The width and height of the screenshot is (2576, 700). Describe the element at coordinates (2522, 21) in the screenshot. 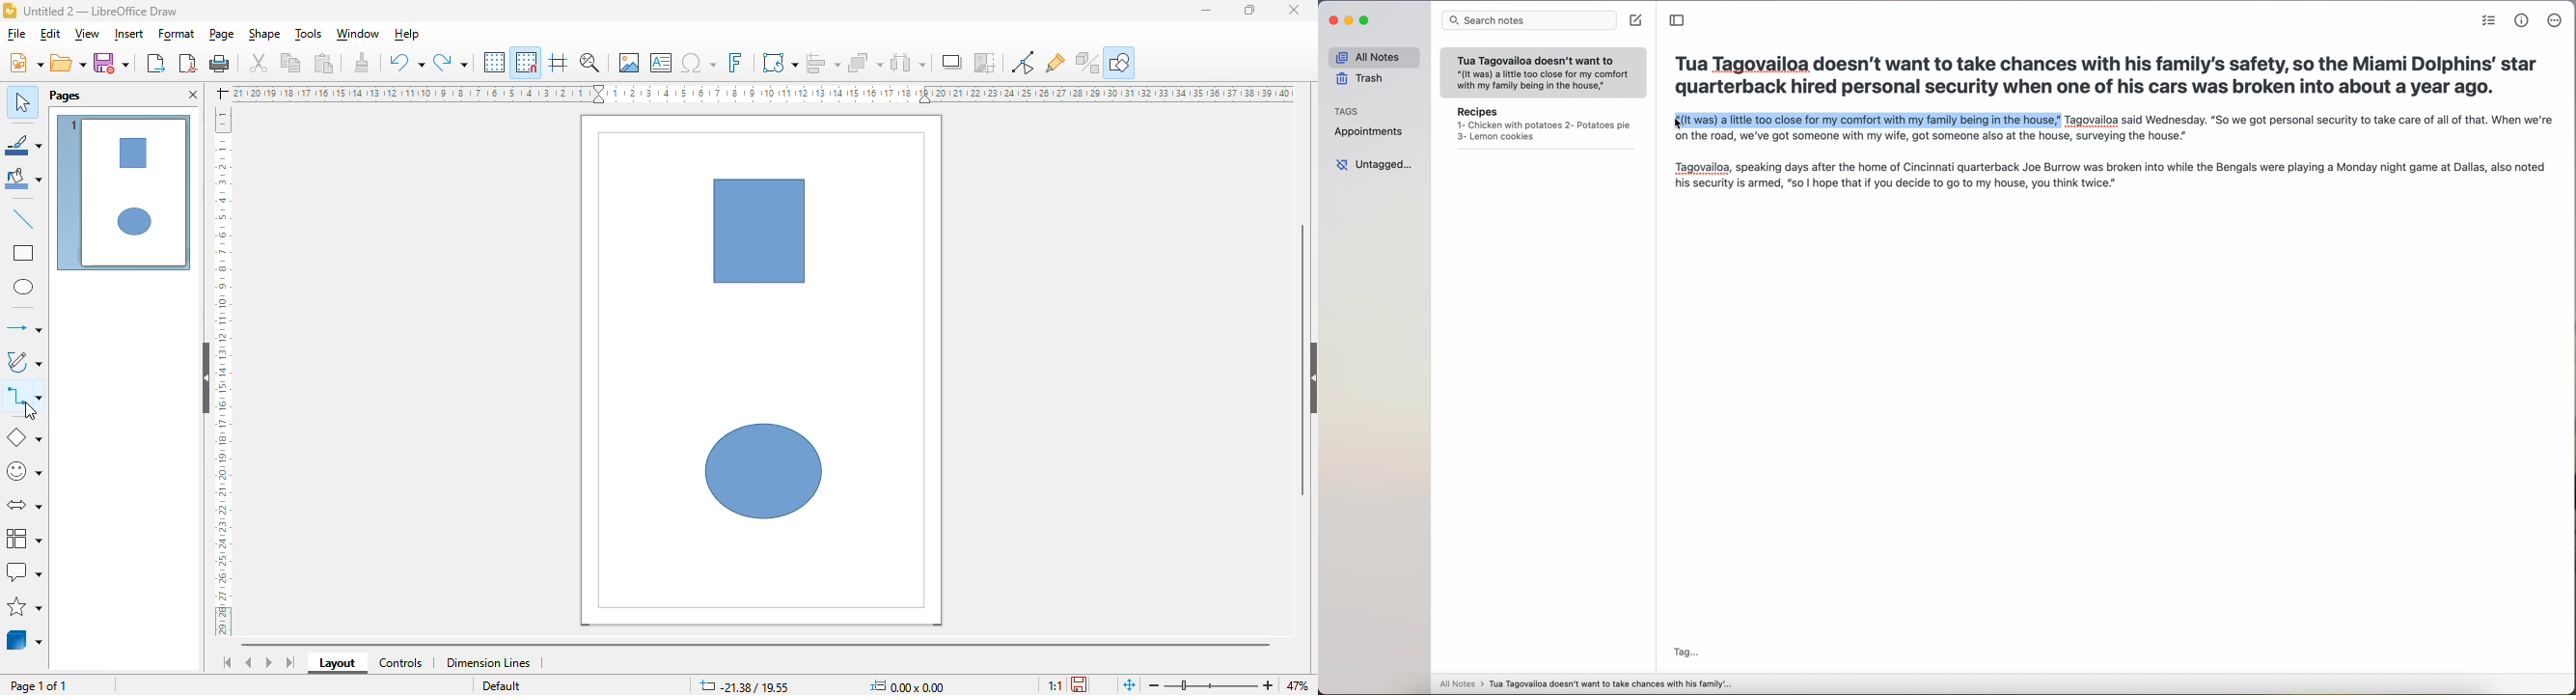

I see `metrics` at that location.